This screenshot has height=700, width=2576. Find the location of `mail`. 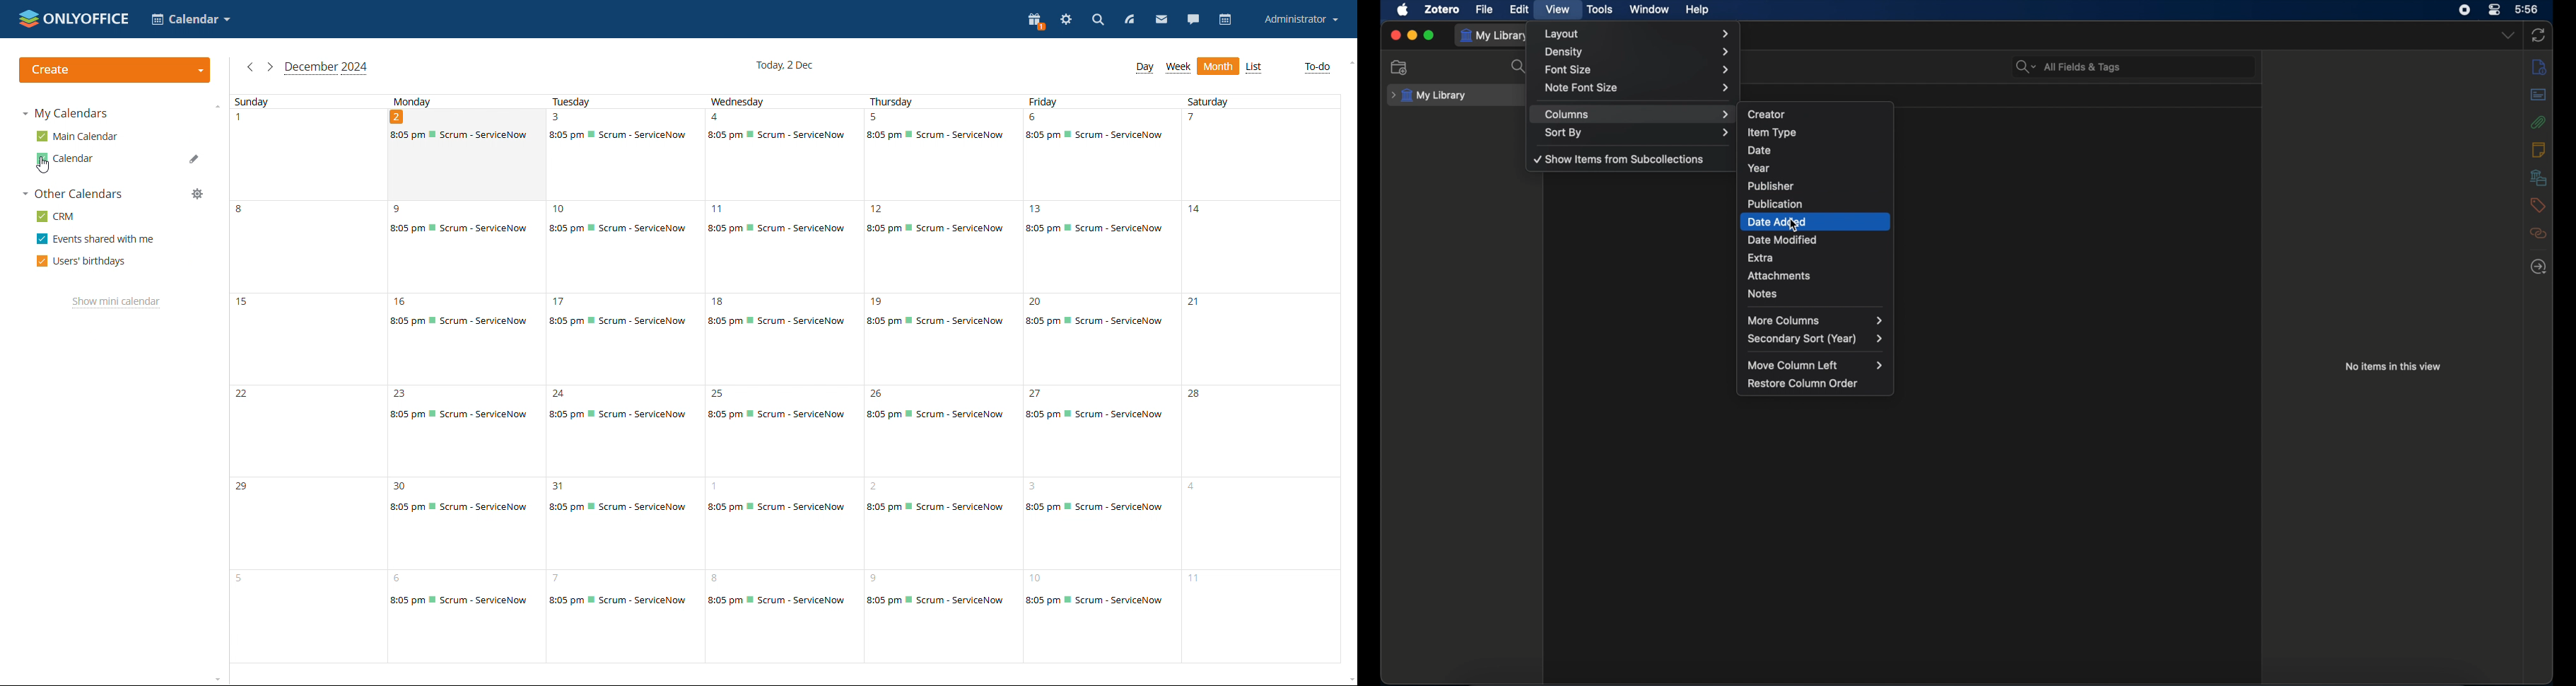

mail is located at coordinates (1161, 21).